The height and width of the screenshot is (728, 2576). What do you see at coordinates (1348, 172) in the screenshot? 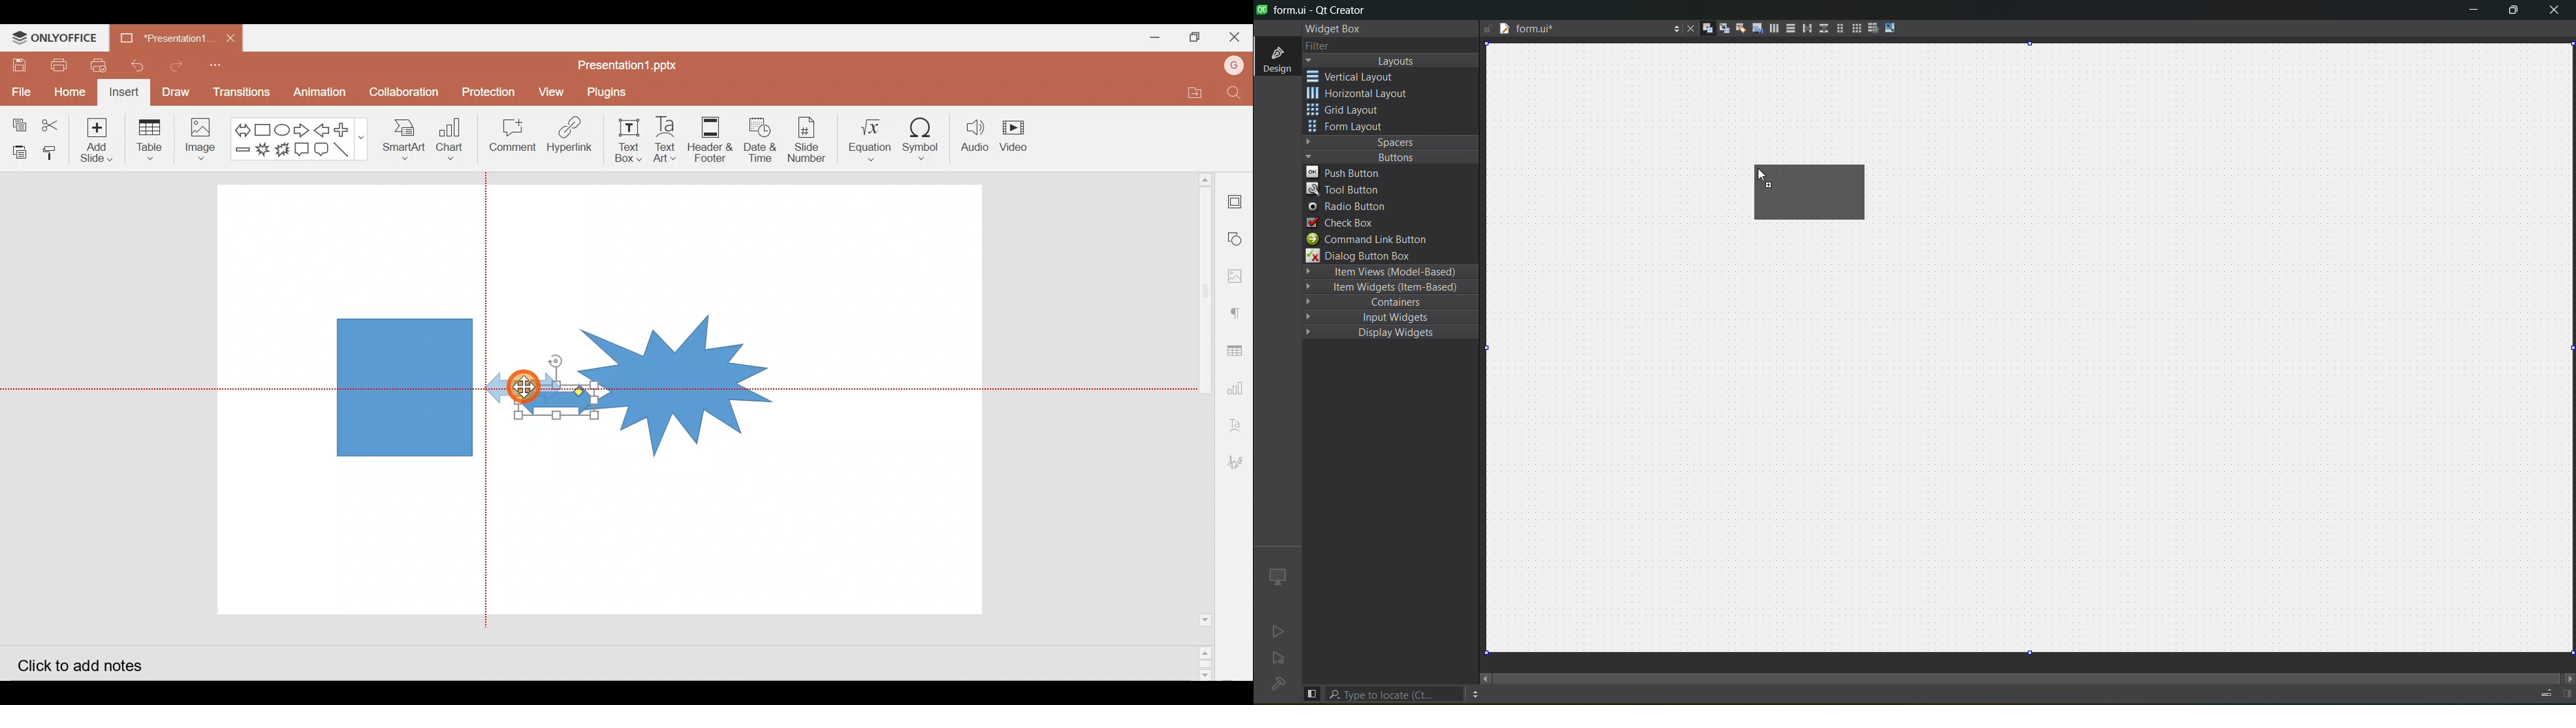
I see `push` at bounding box center [1348, 172].